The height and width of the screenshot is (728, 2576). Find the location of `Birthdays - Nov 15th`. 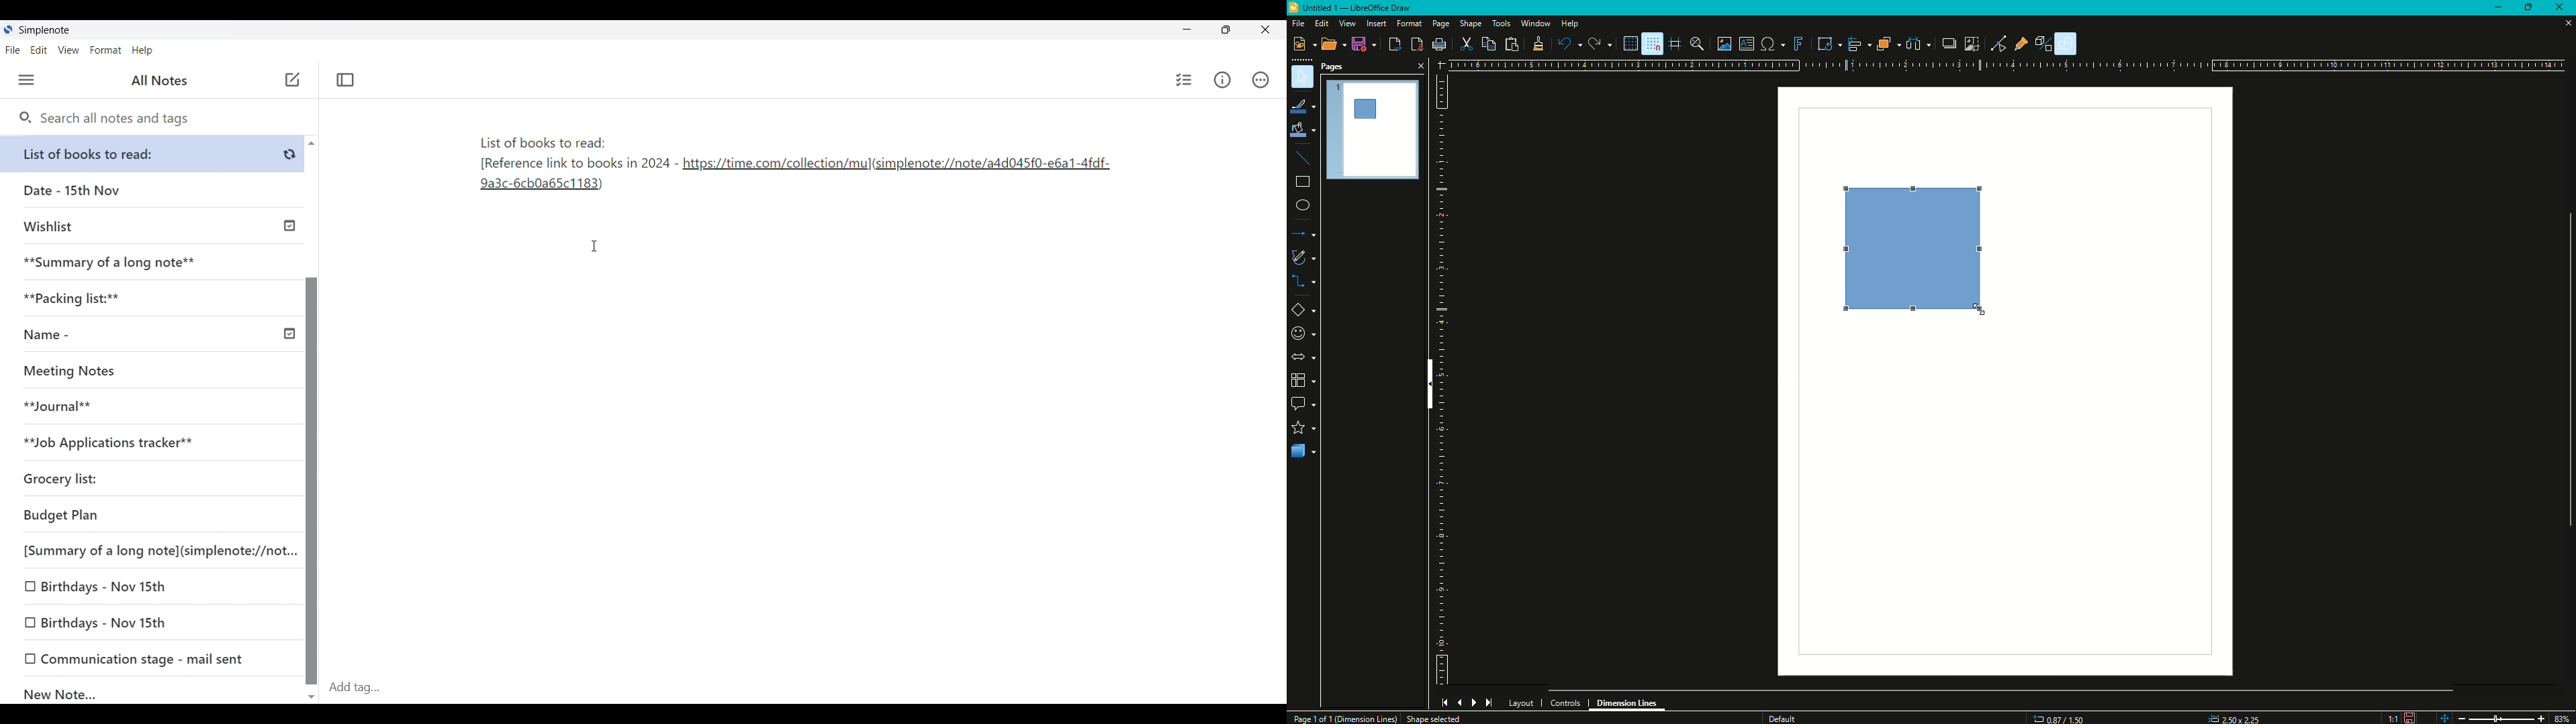

Birthdays - Nov 15th is located at coordinates (151, 587).